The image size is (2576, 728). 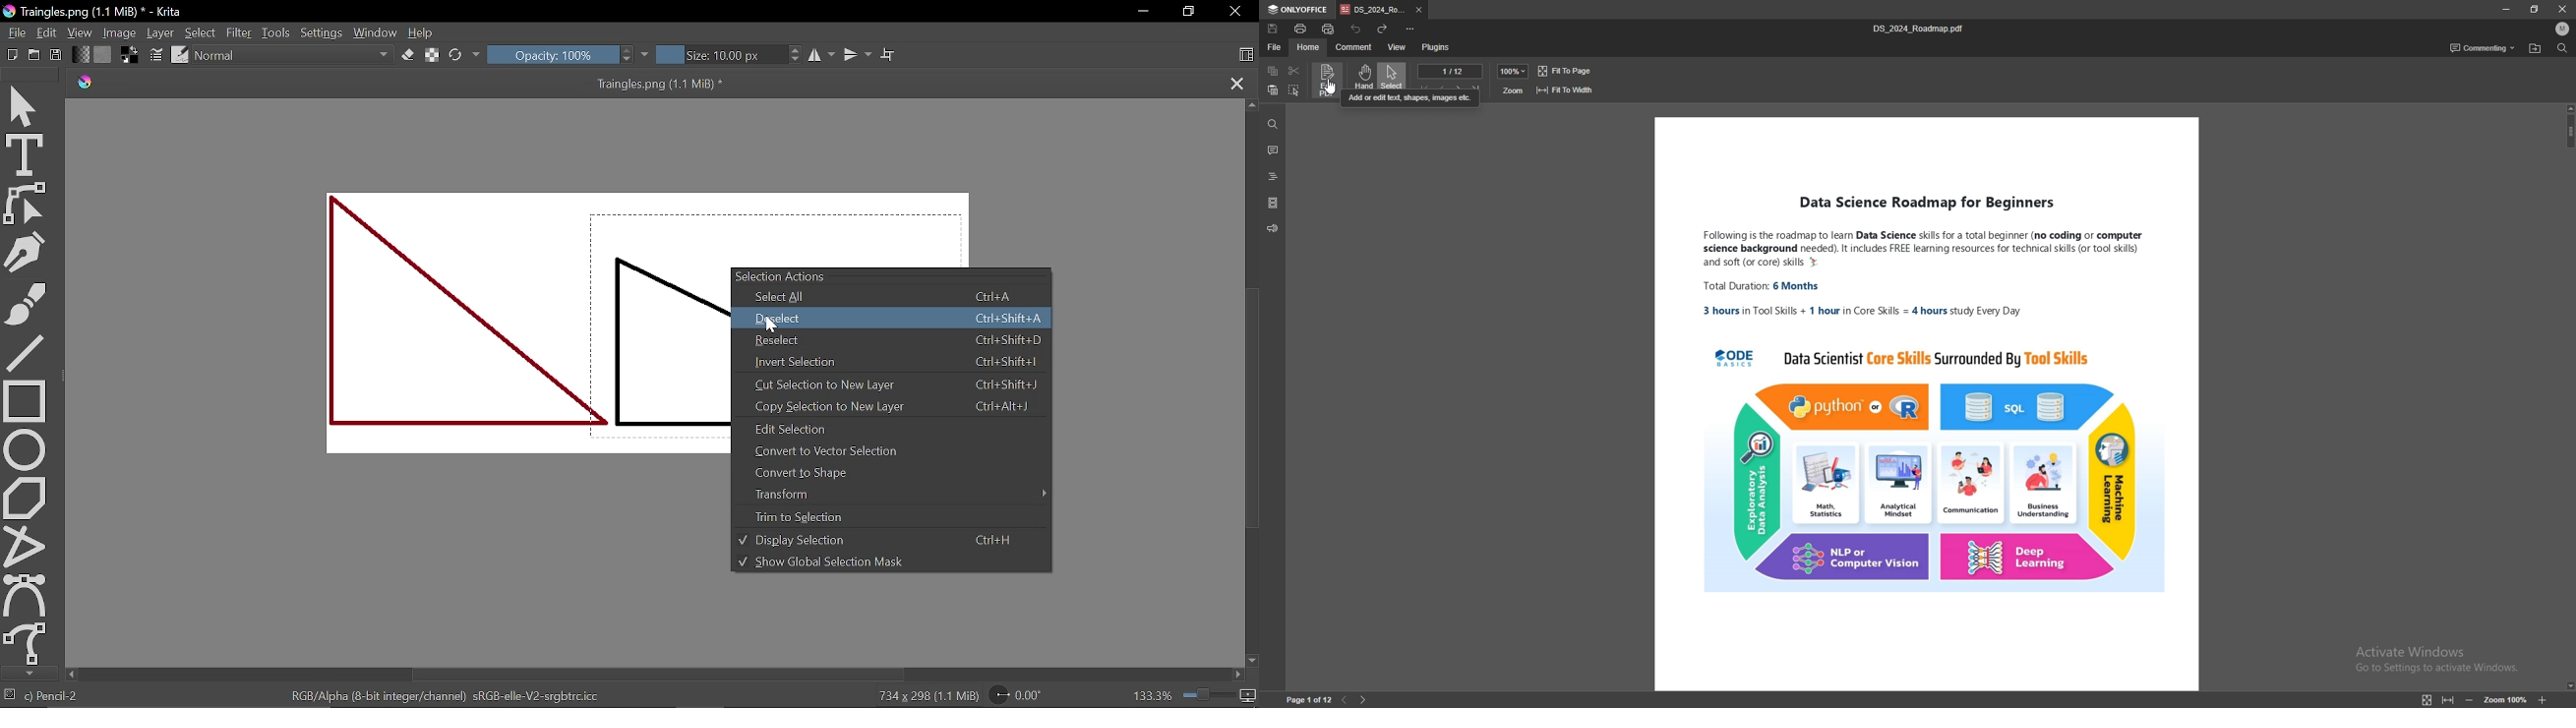 What do you see at coordinates (1334, 88) in the screenshot?
I see `cursor` at bounding box center [1334, 88].